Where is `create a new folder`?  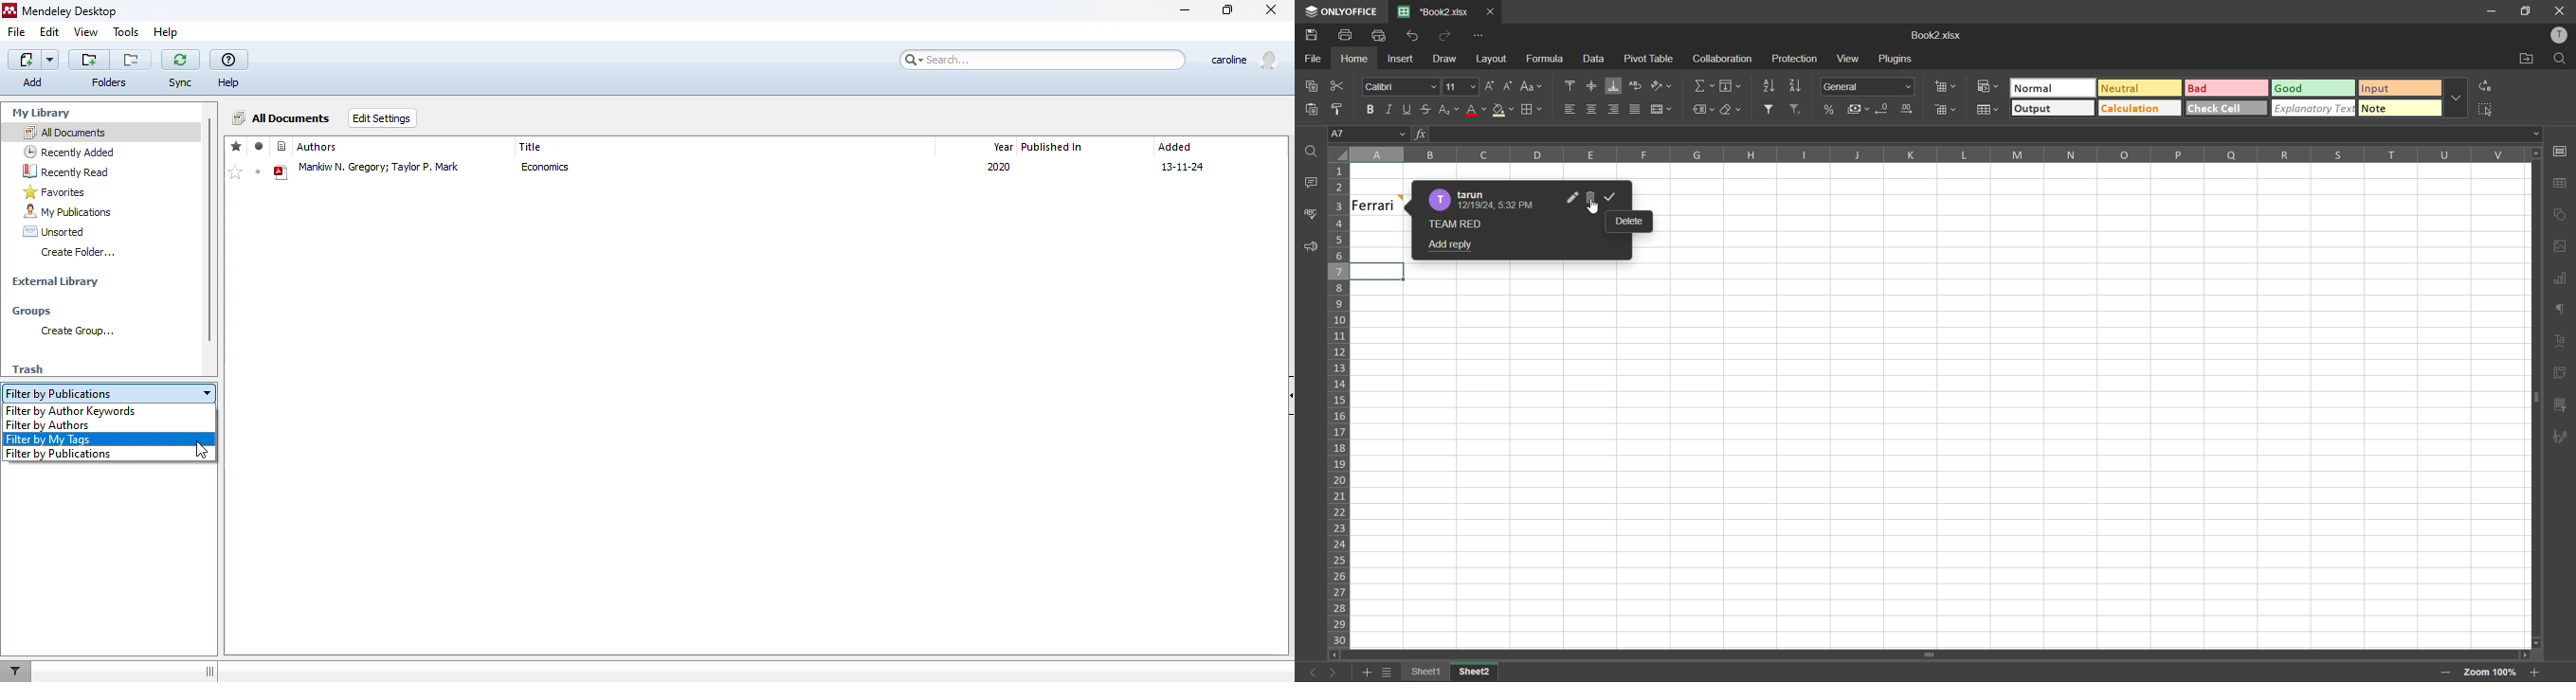
create a new folder is located at coordinates (89, 60).